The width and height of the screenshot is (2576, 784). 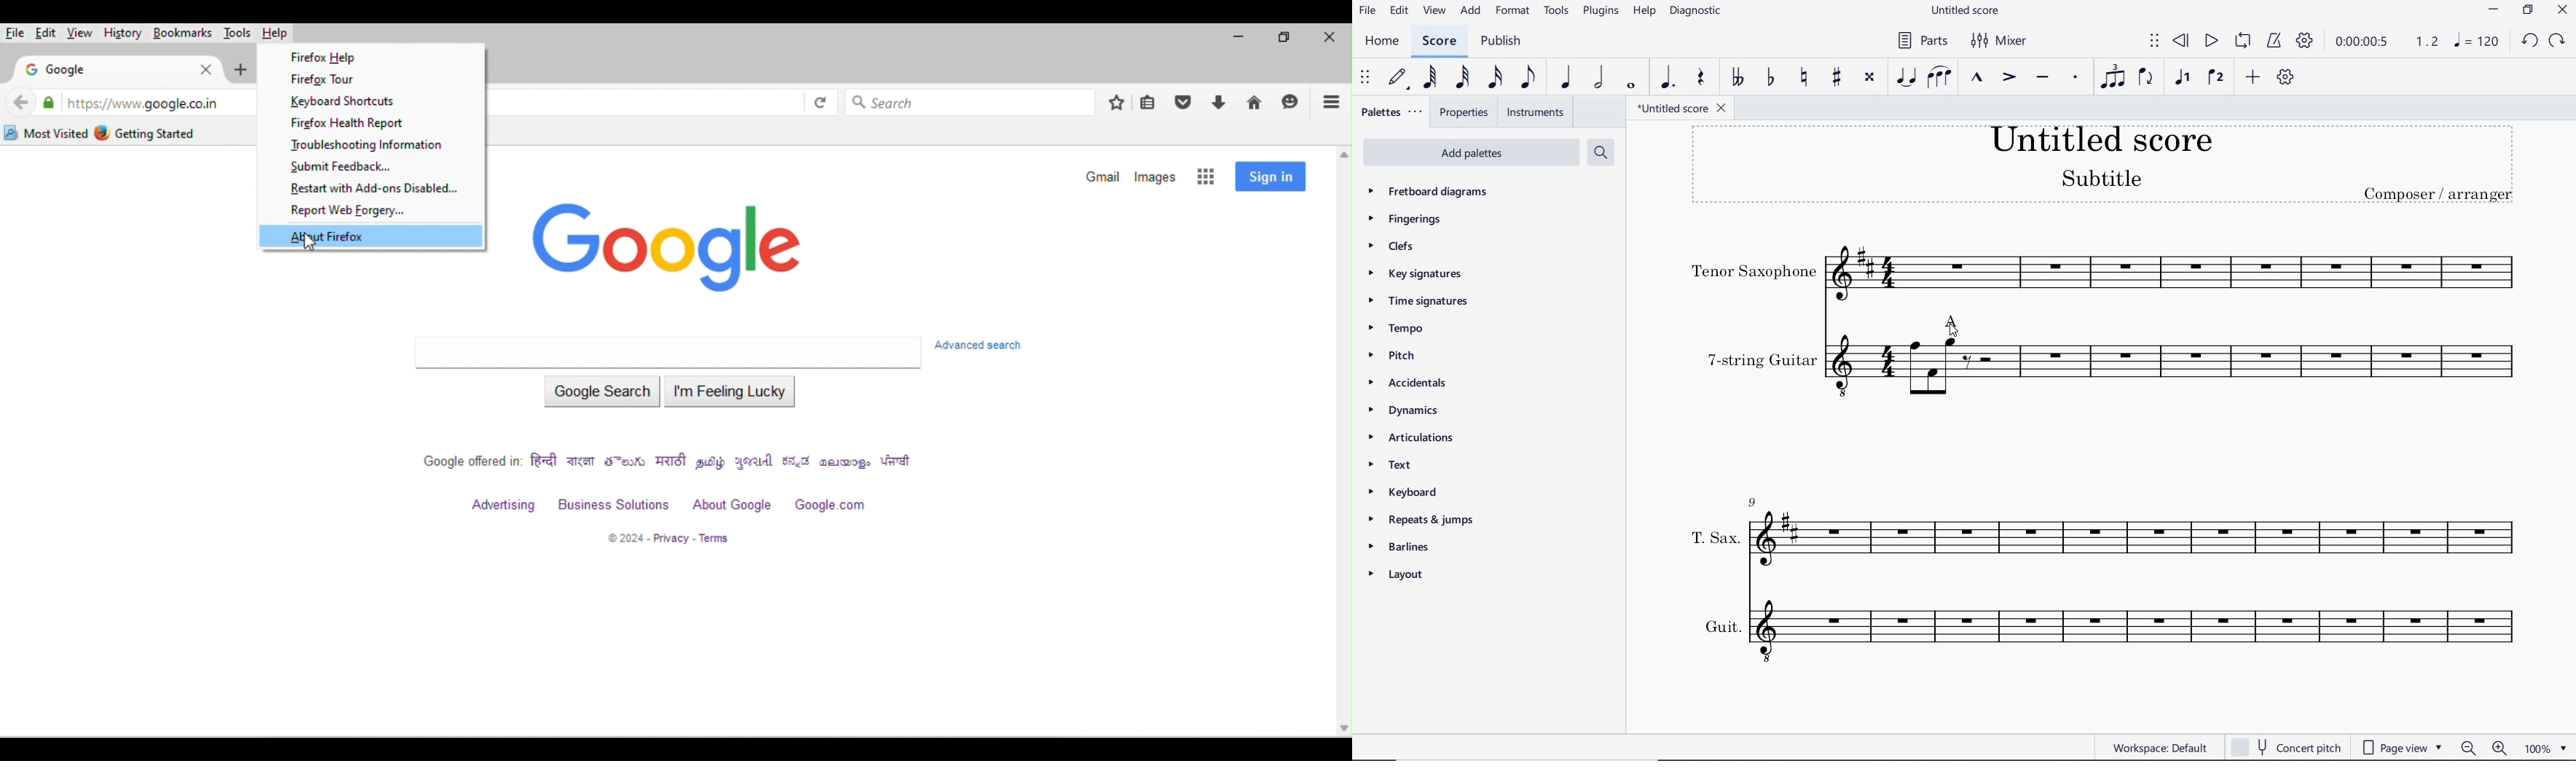 I want to click on PLAY, so click(x=2210, y=40).